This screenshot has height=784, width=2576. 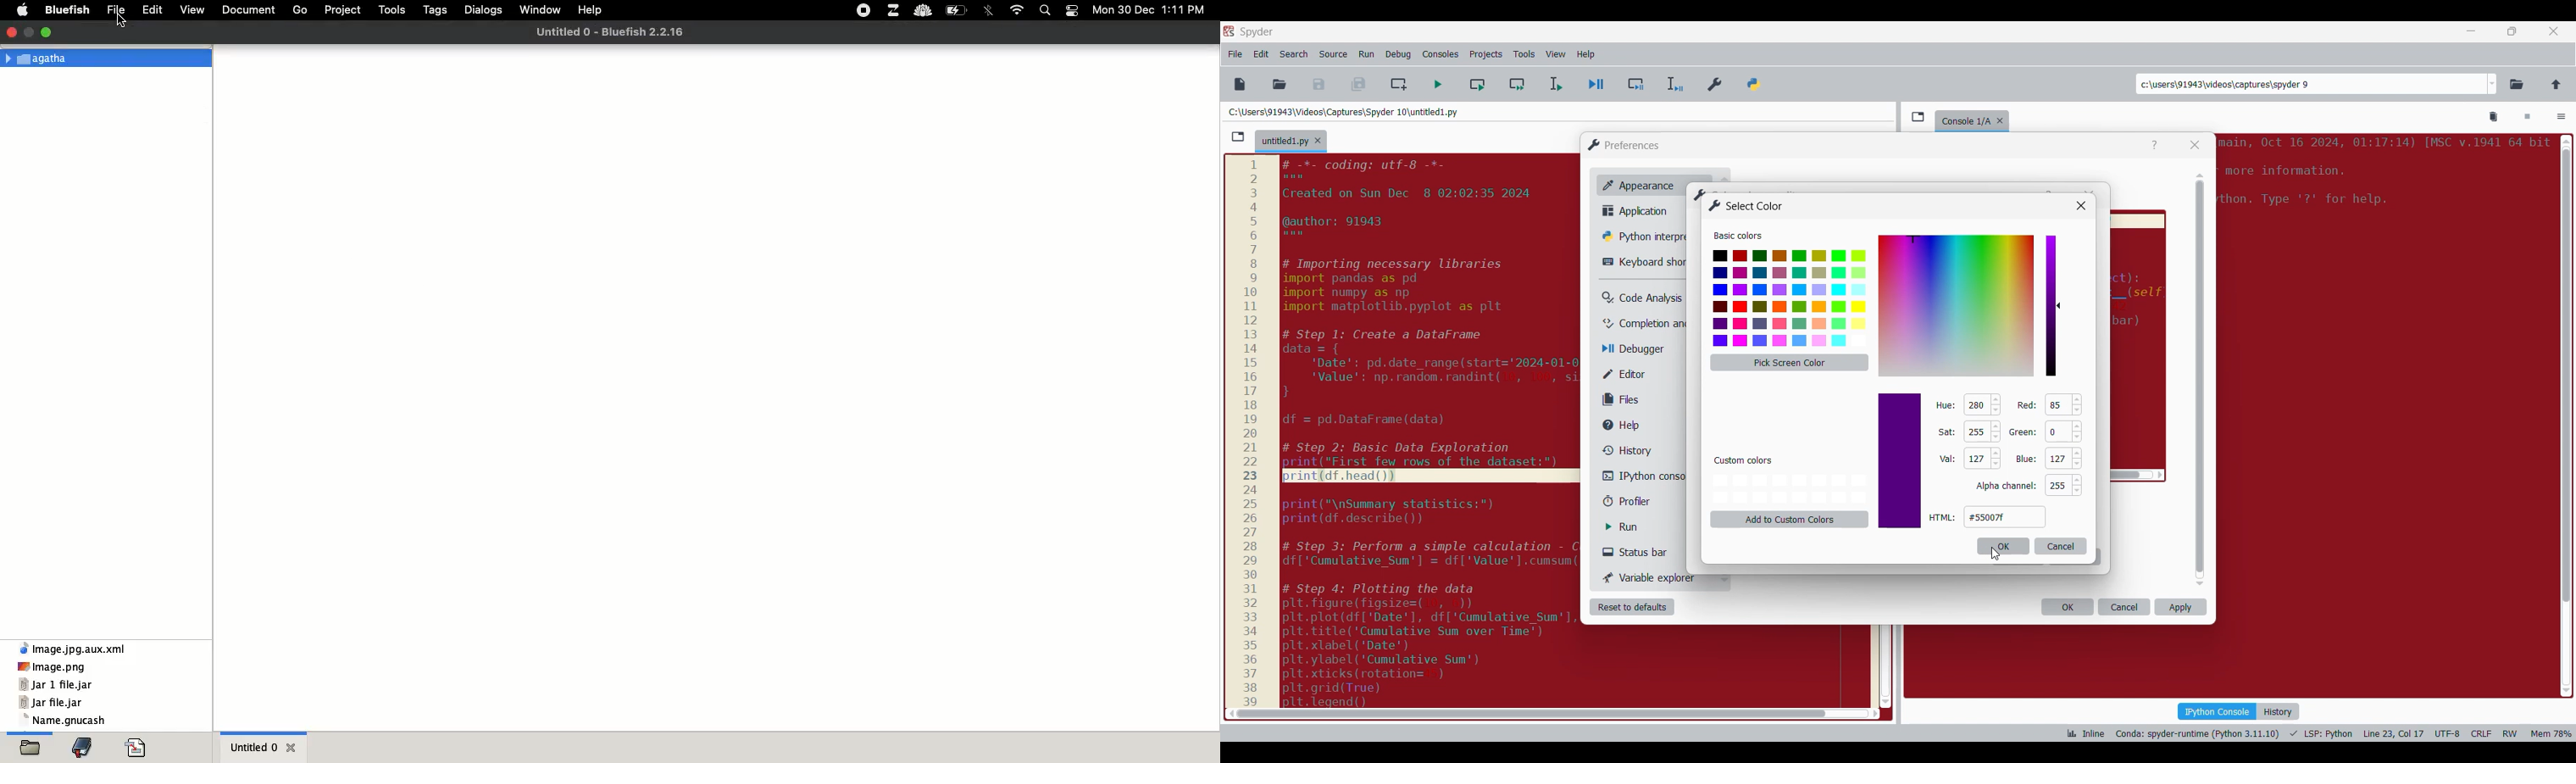 What do you see at coordinates (1645, 324) in the screenshot?
I see `Completion and linting` at bounding box center [1645, 324].